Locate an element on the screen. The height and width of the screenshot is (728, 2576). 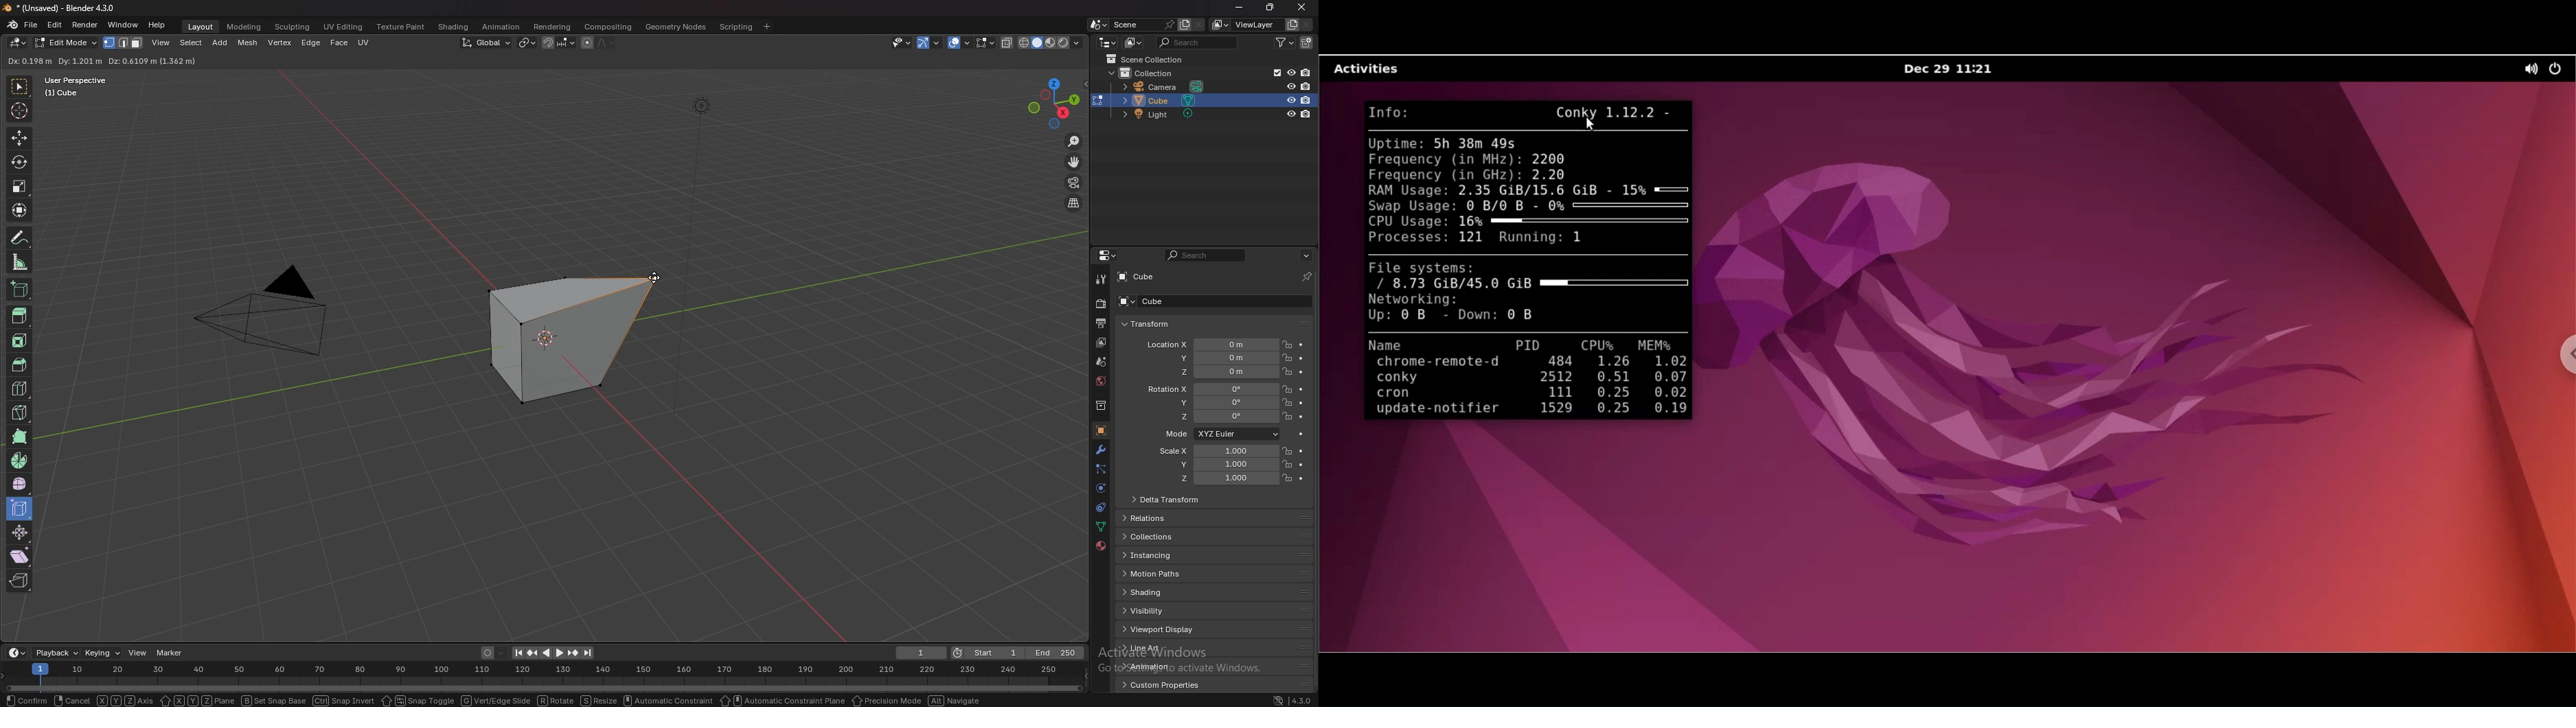
shading is located at coordinates (1154, 592).